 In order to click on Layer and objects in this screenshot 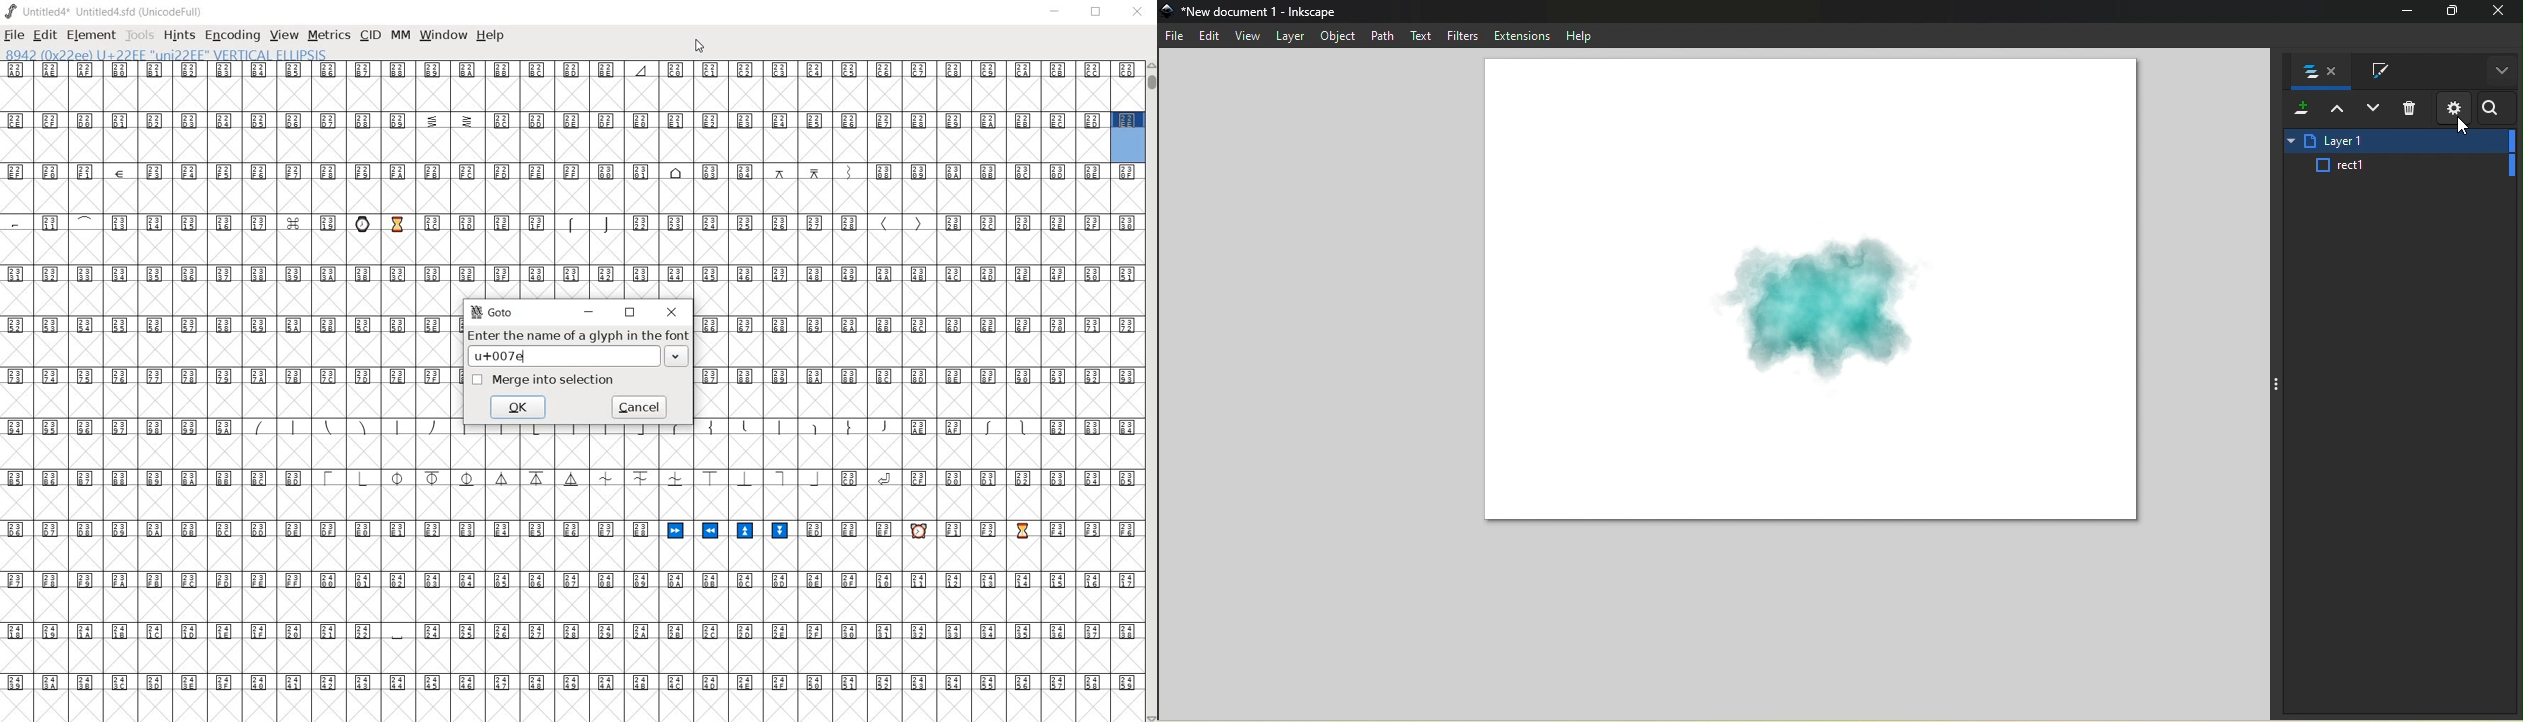, I will do `click(2318, 72)`.